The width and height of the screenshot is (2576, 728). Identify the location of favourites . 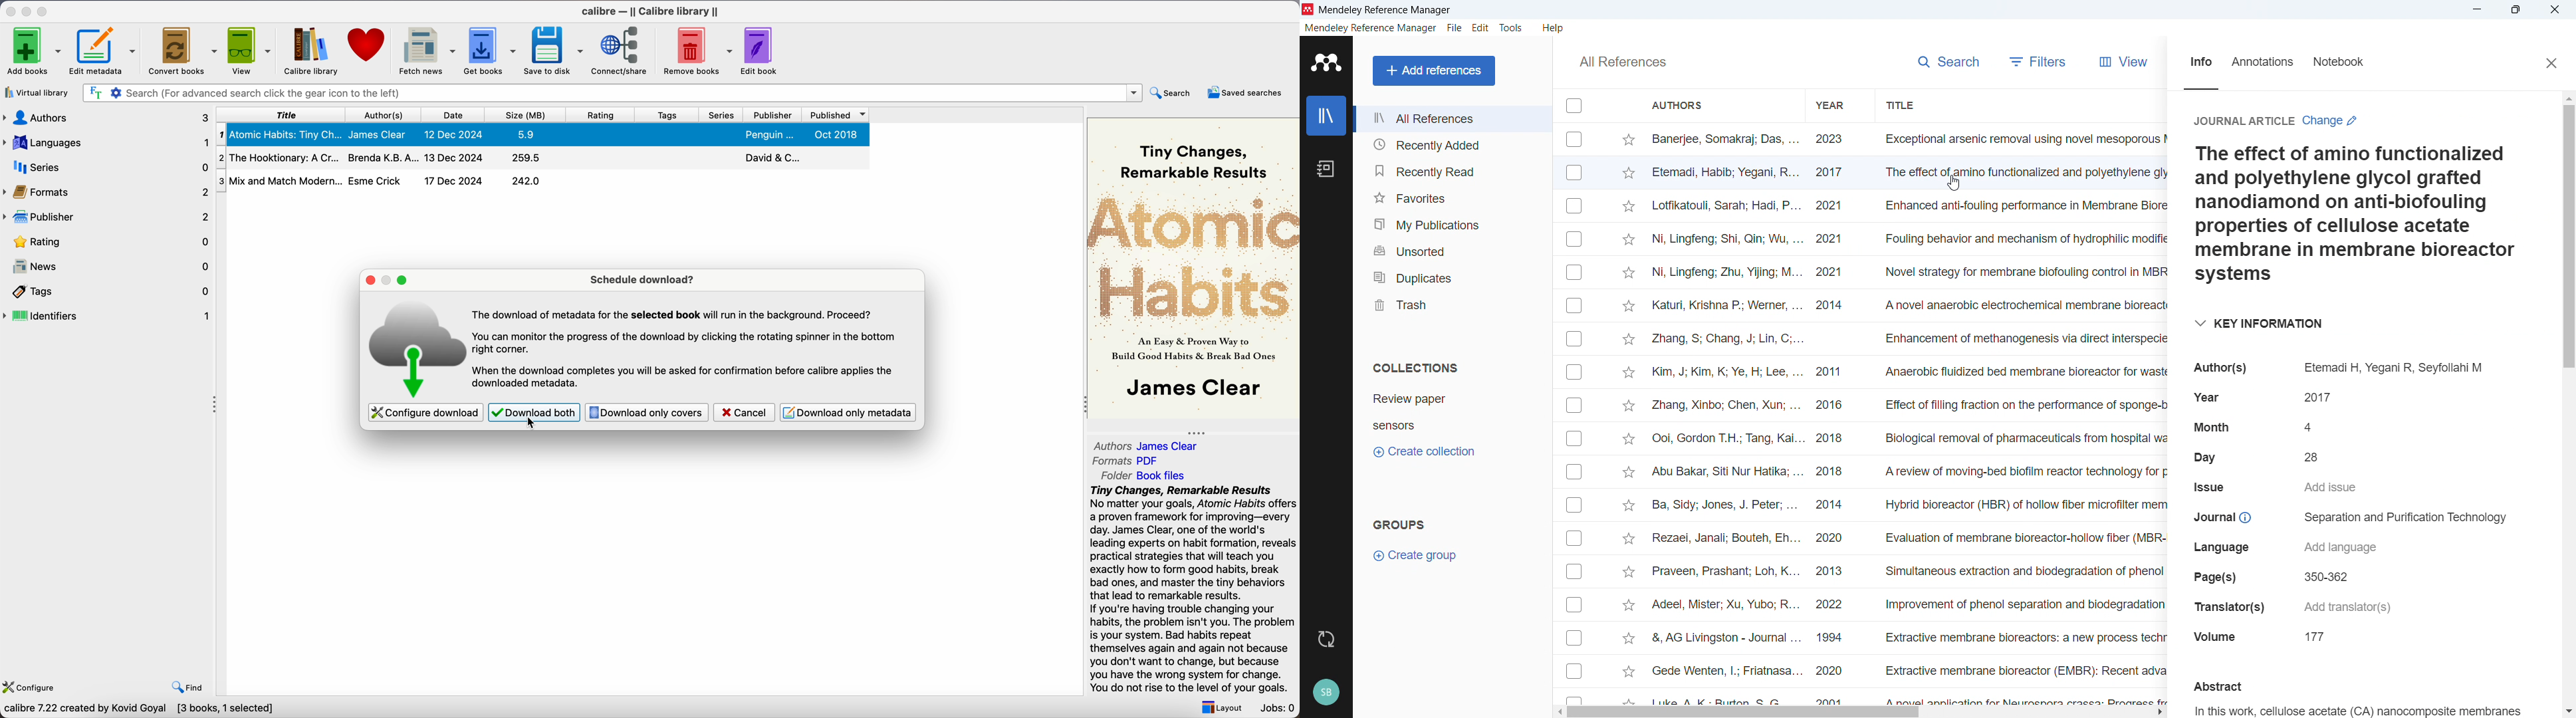
(1451, 196).